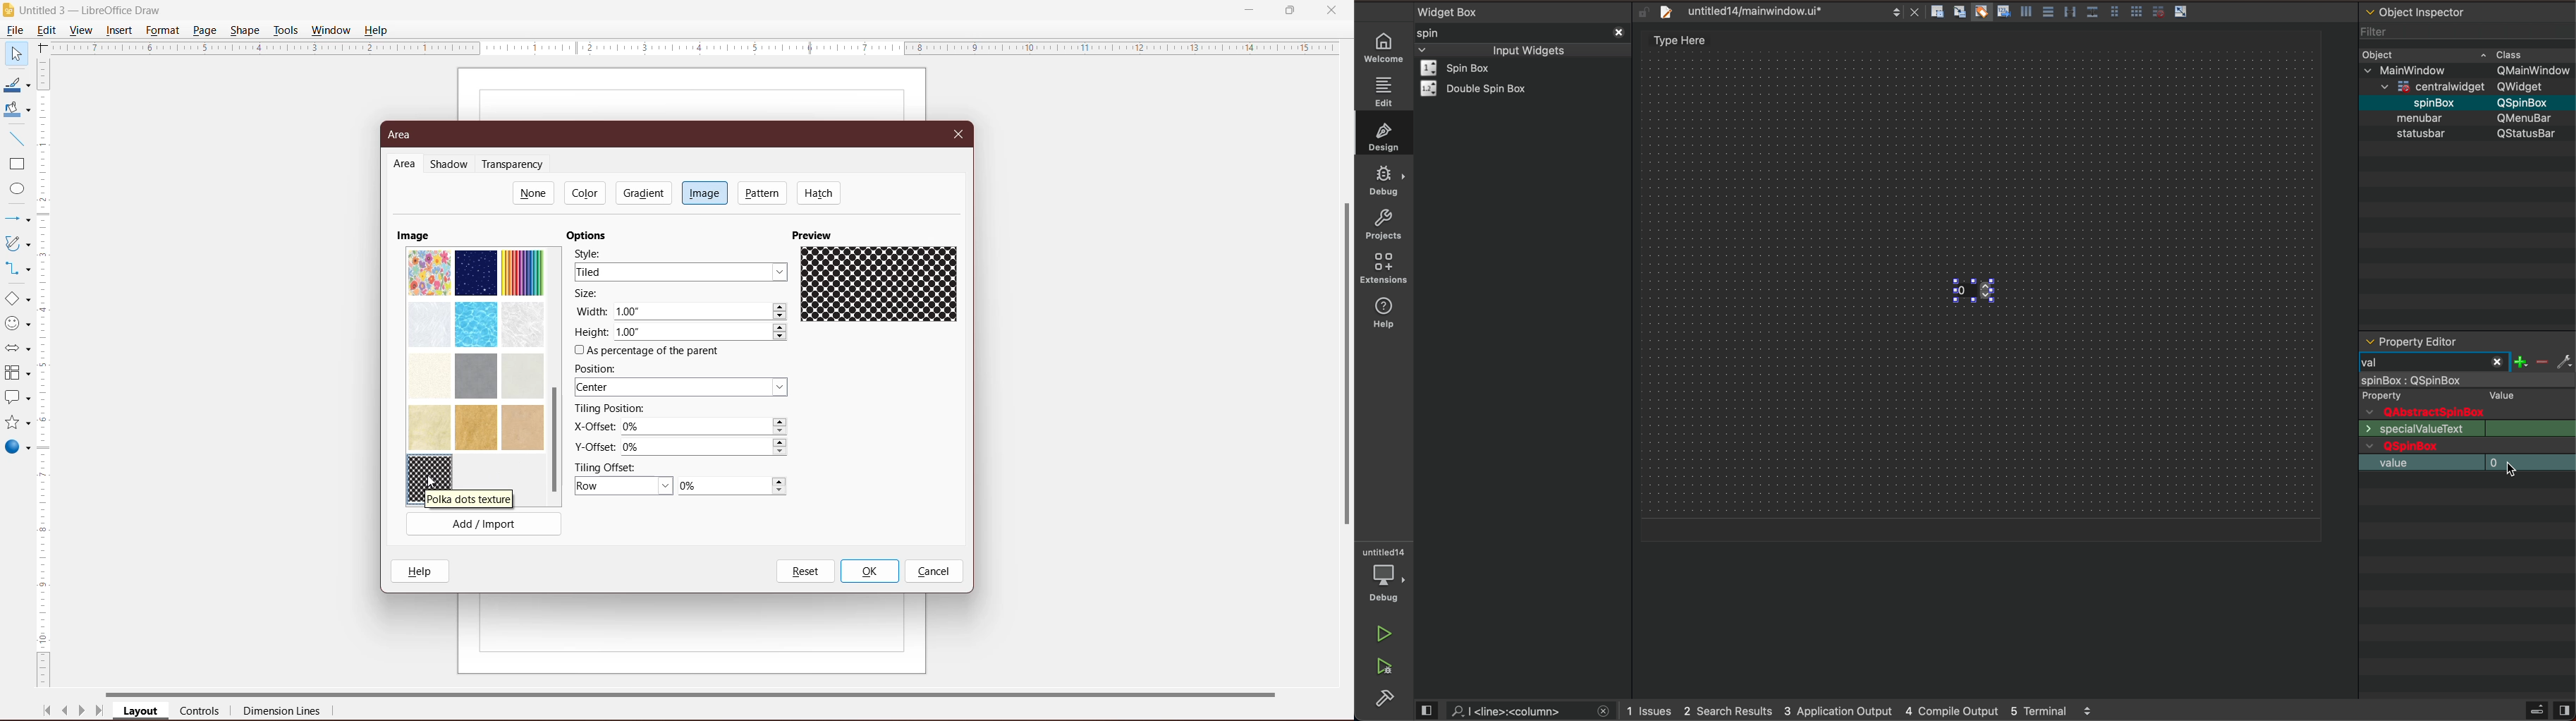  What do you see at coordinates (819, 193) in the screenshot?
I see `Hatch` at bounding box center [819, 193].